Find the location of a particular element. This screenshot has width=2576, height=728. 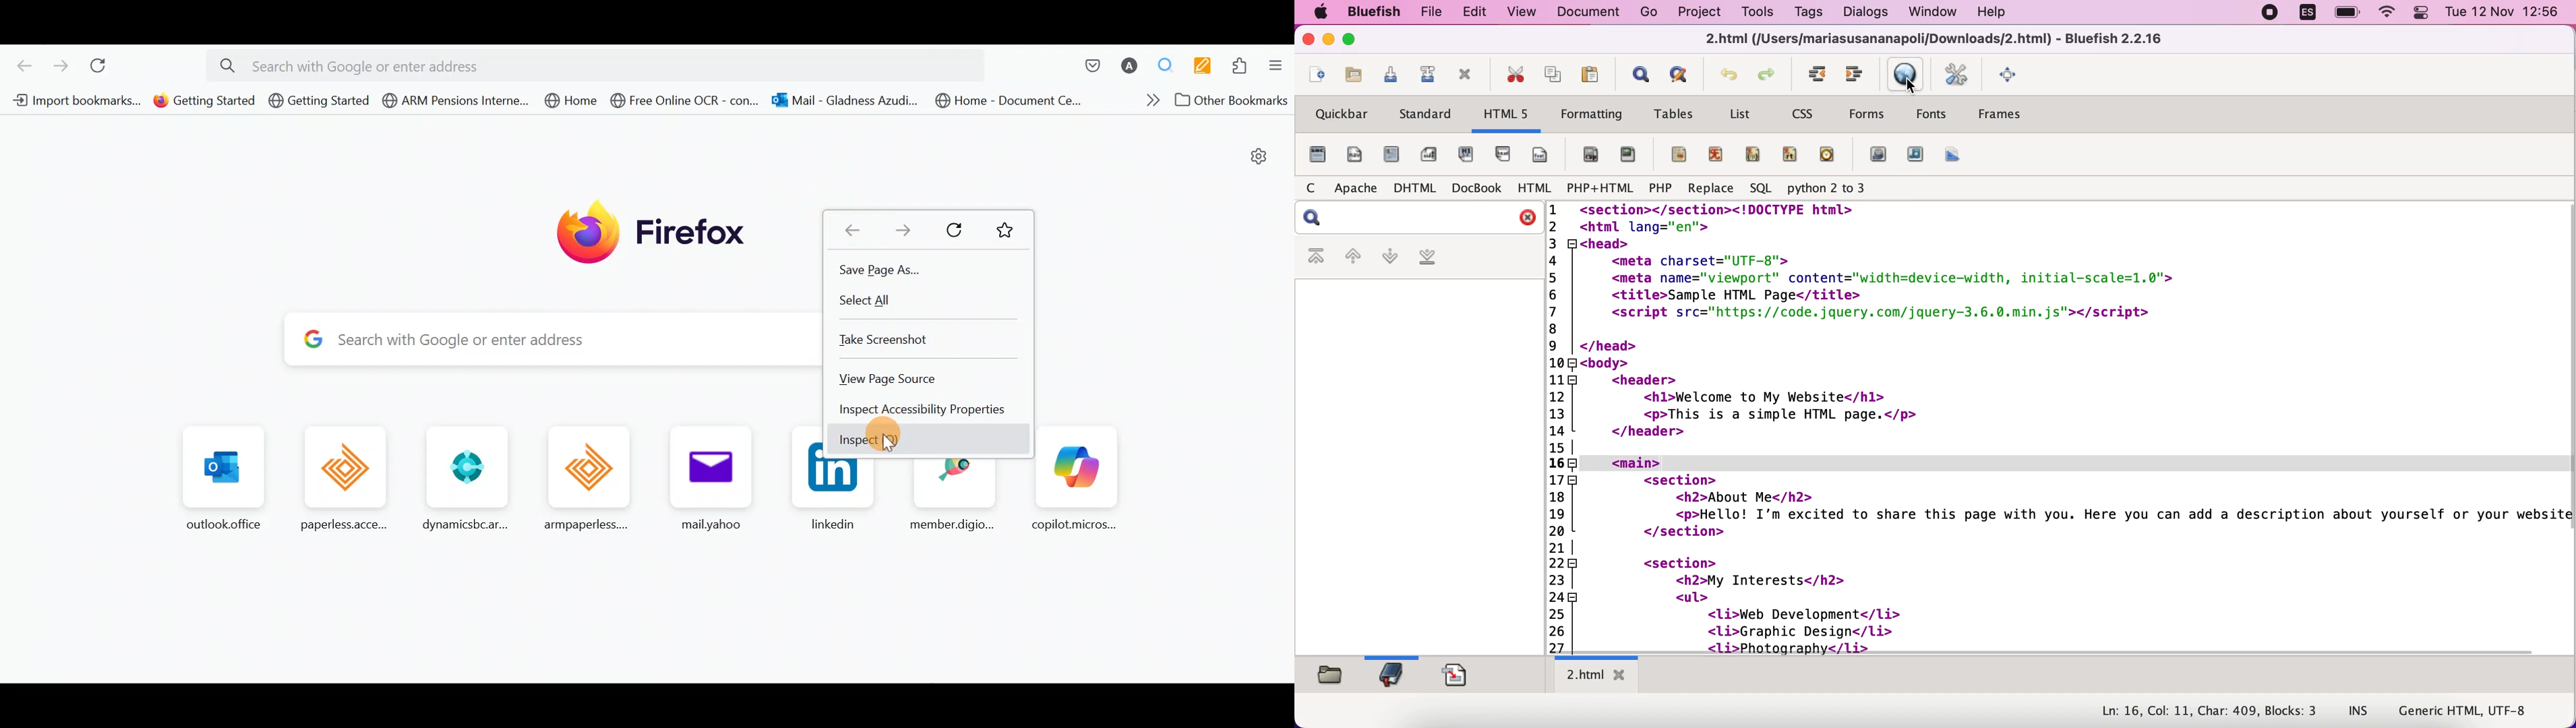

cut is located at coordinates (1517, 75).